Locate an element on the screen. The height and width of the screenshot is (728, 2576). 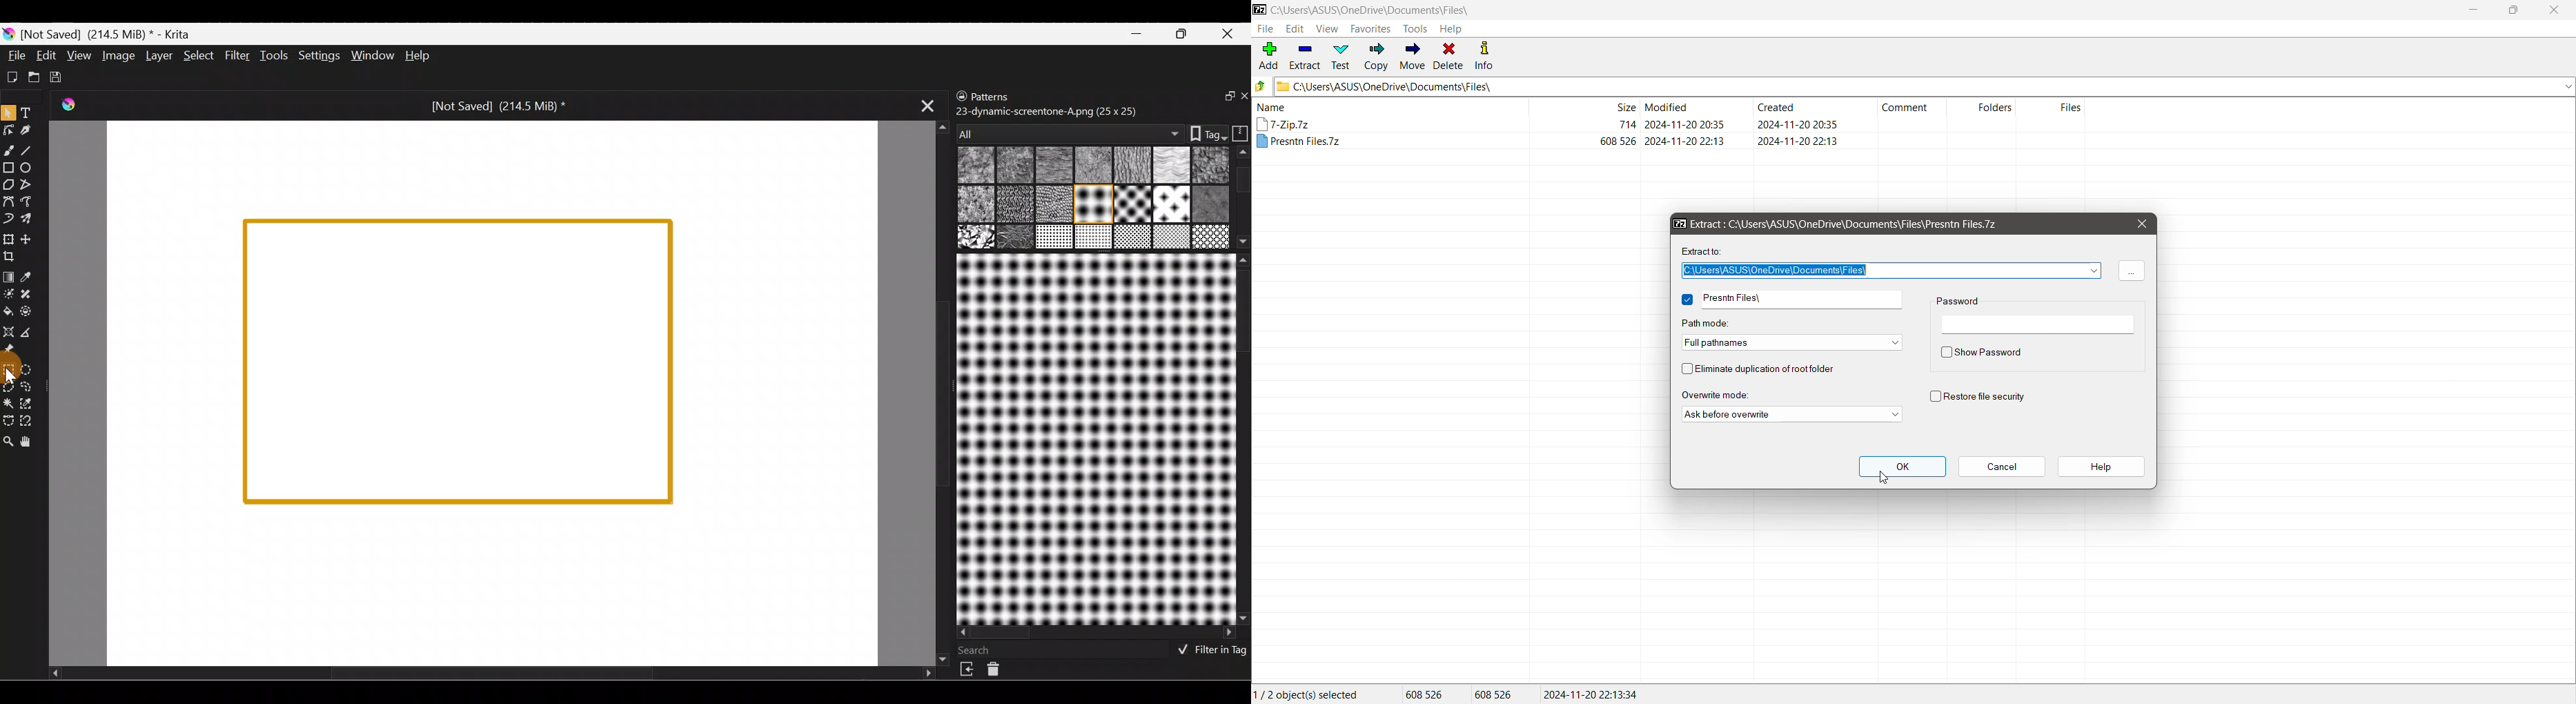
Draw a gradient is located at coordinates (10, 274).